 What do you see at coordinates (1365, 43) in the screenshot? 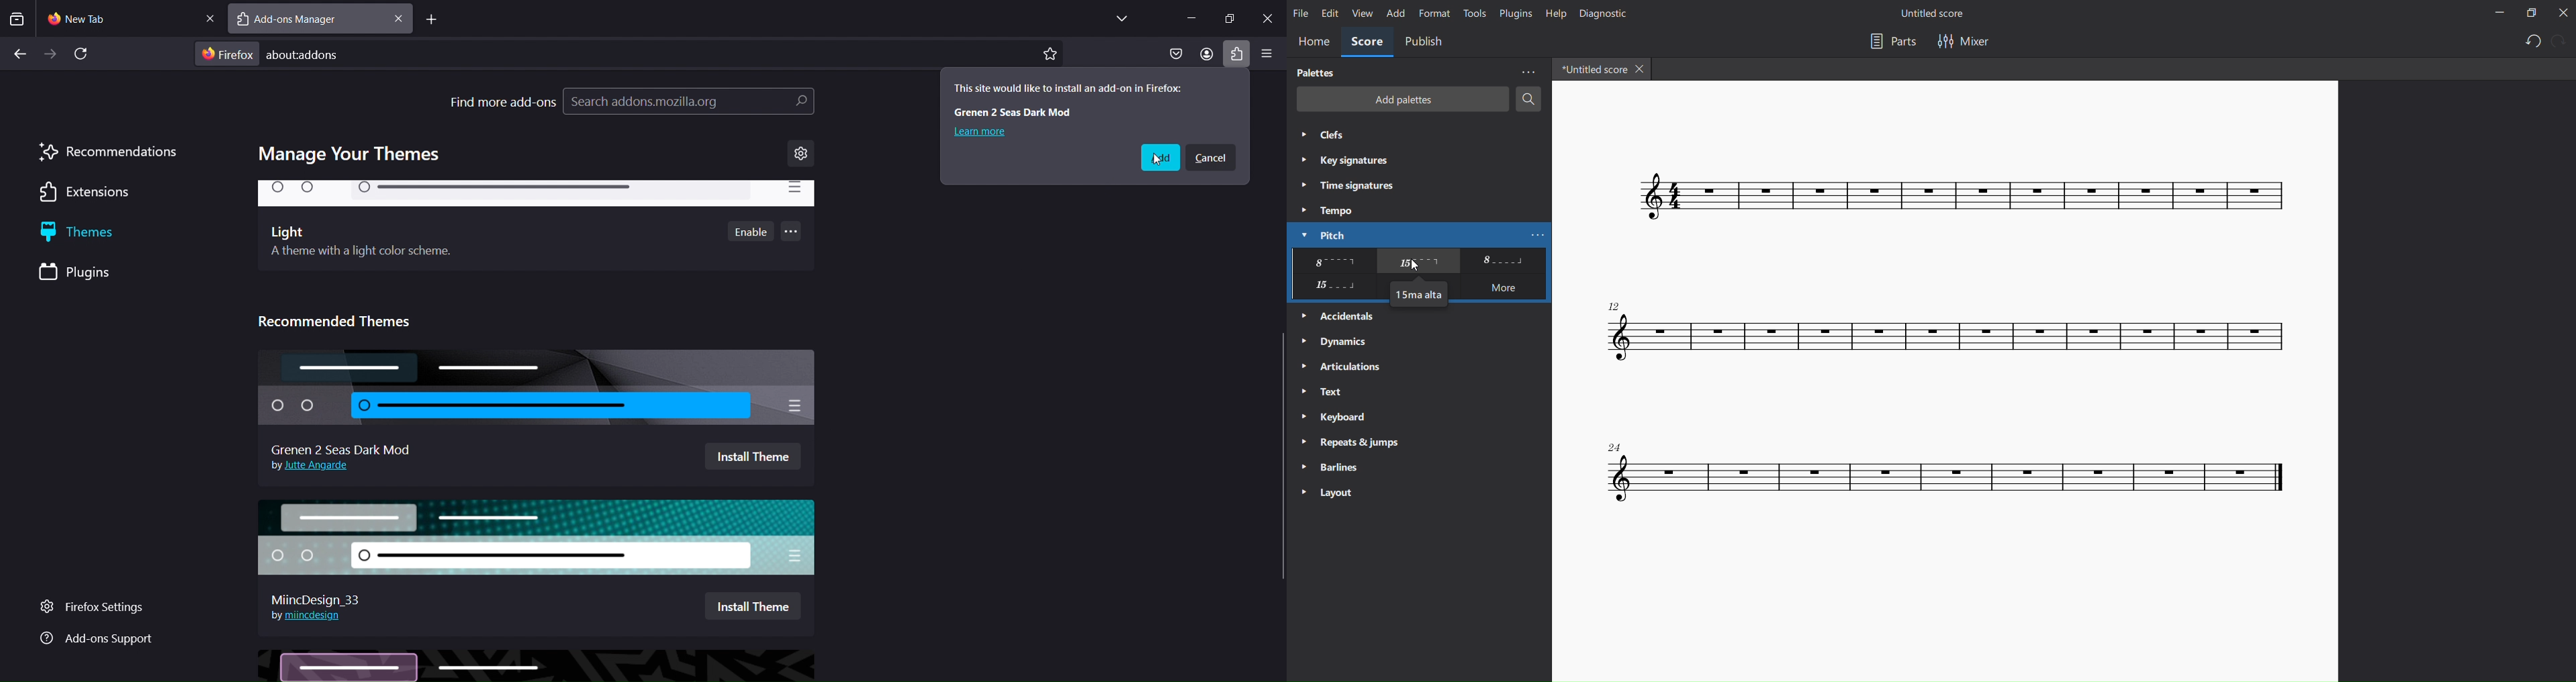
I see `score` at bounding box center [1365, 43].